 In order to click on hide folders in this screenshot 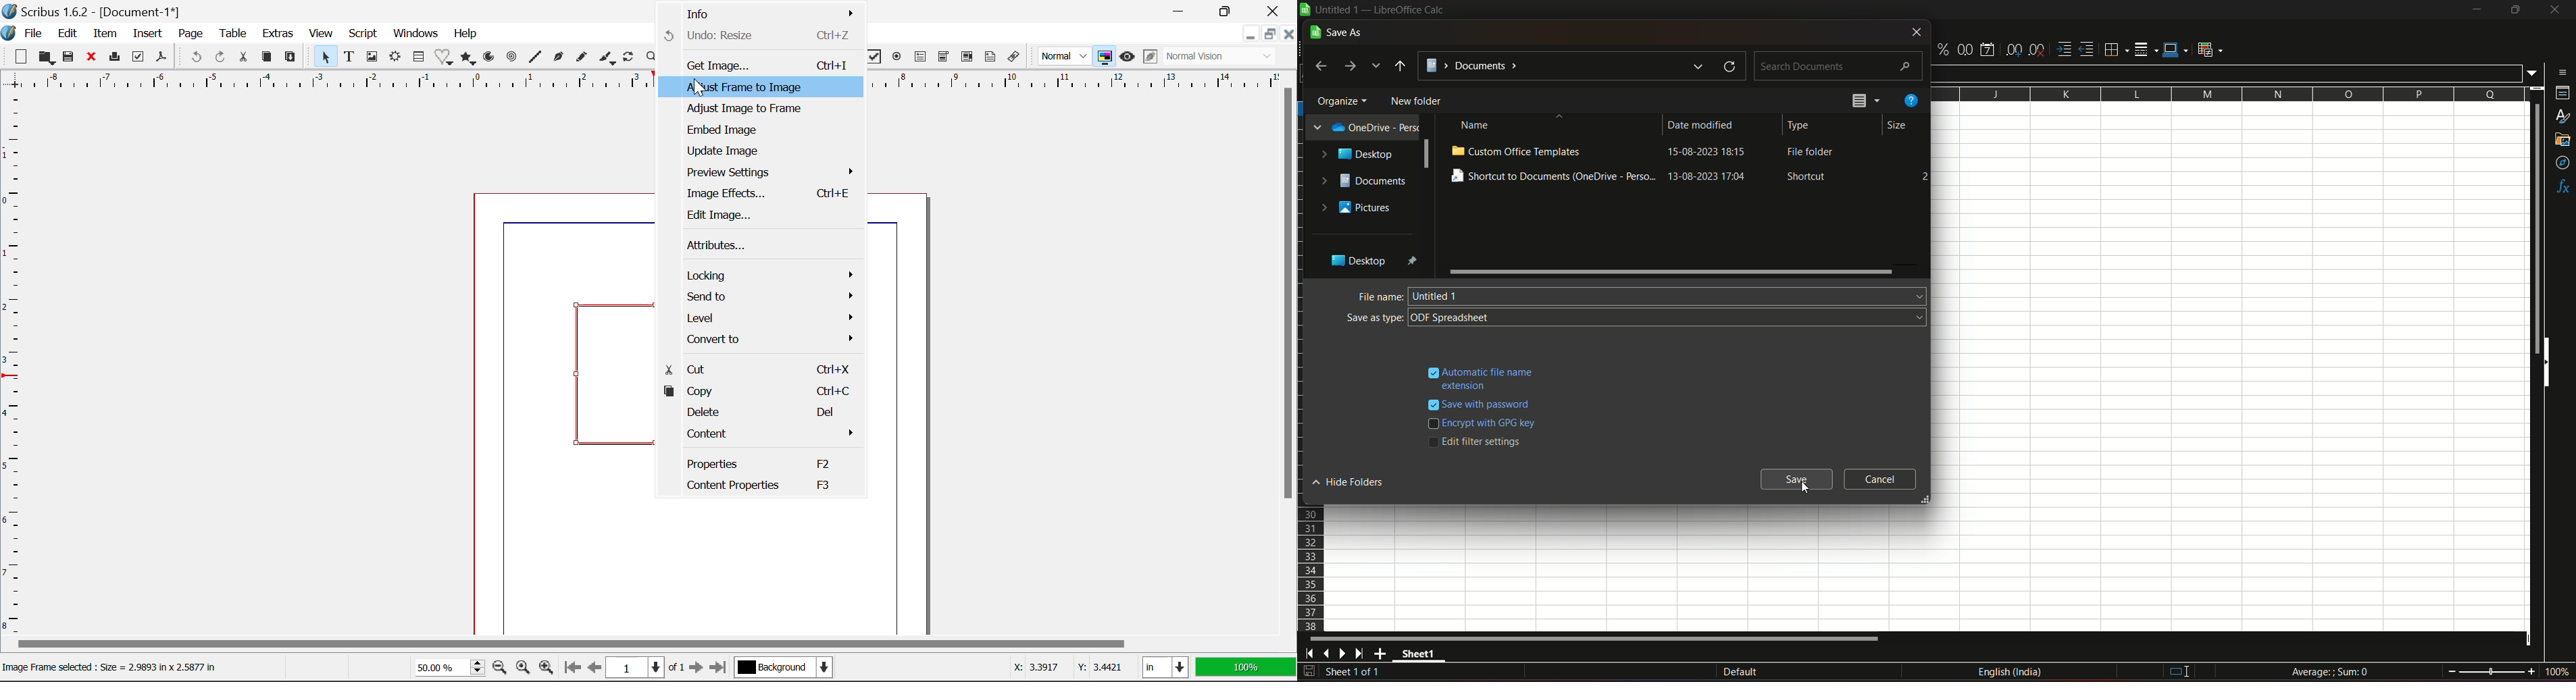, I will do `click(1352, 483)`.